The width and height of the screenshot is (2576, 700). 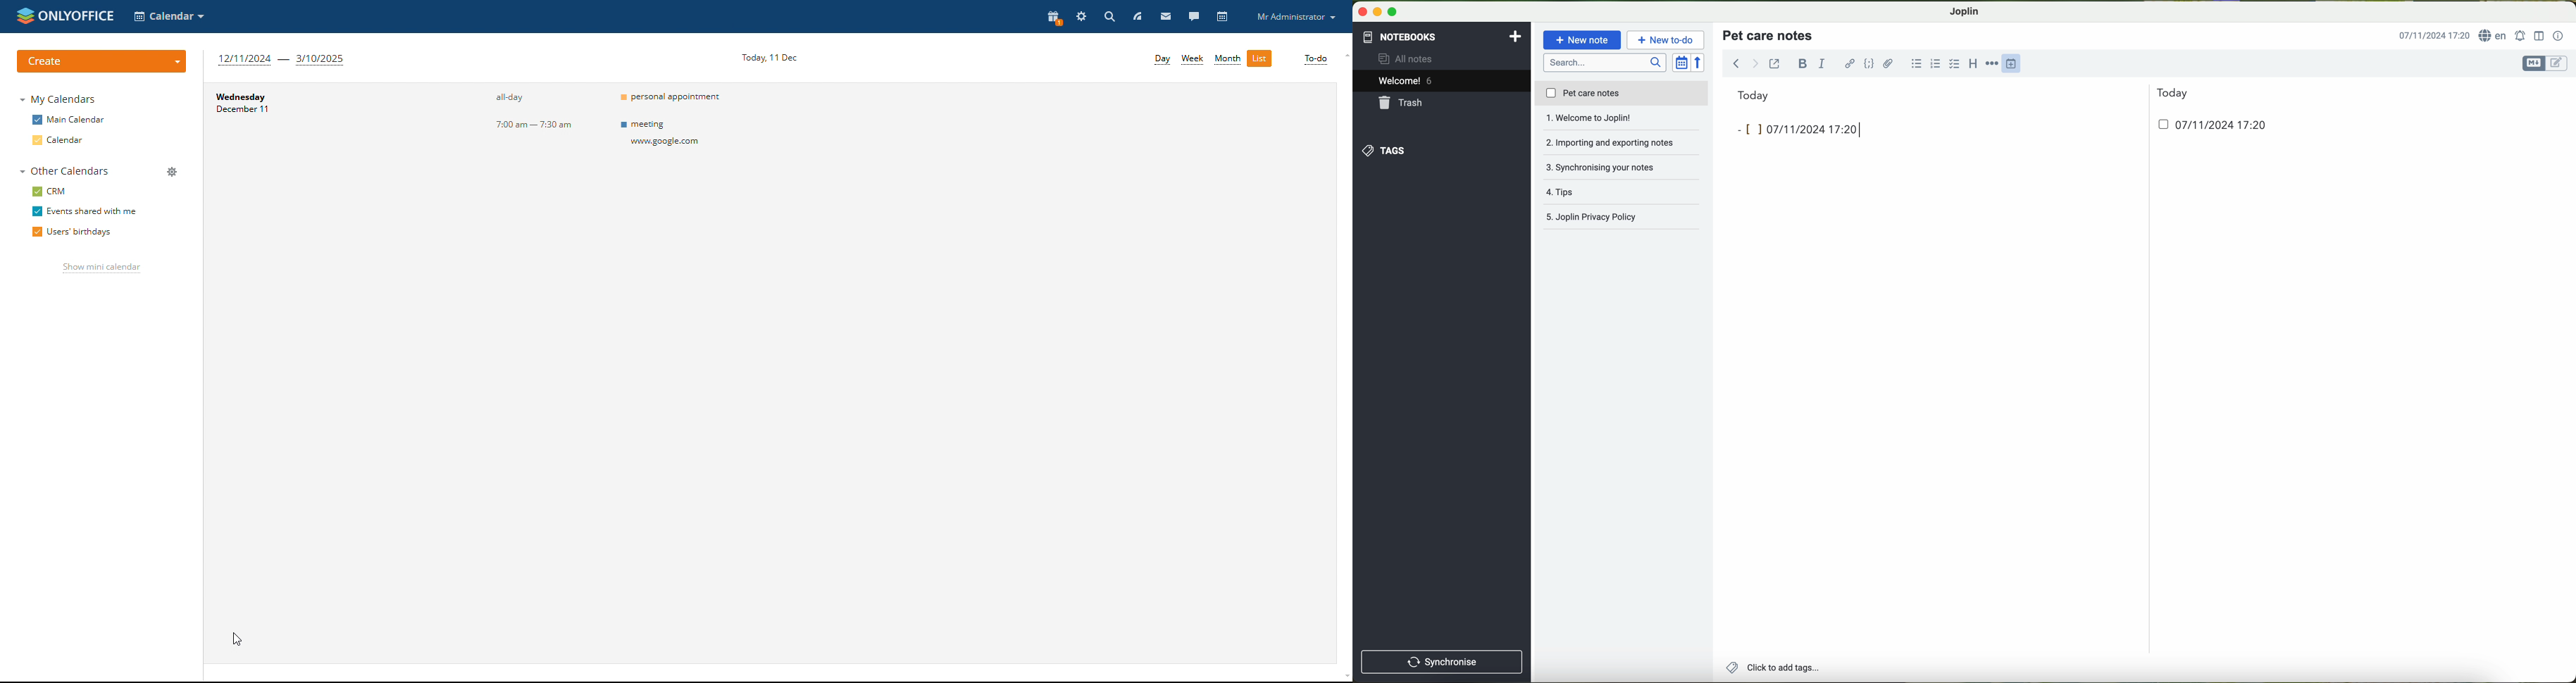 What do you see at coordinates (1166, 15) in the screenshot?
I see `mail` at bounding box center [1166, 15].